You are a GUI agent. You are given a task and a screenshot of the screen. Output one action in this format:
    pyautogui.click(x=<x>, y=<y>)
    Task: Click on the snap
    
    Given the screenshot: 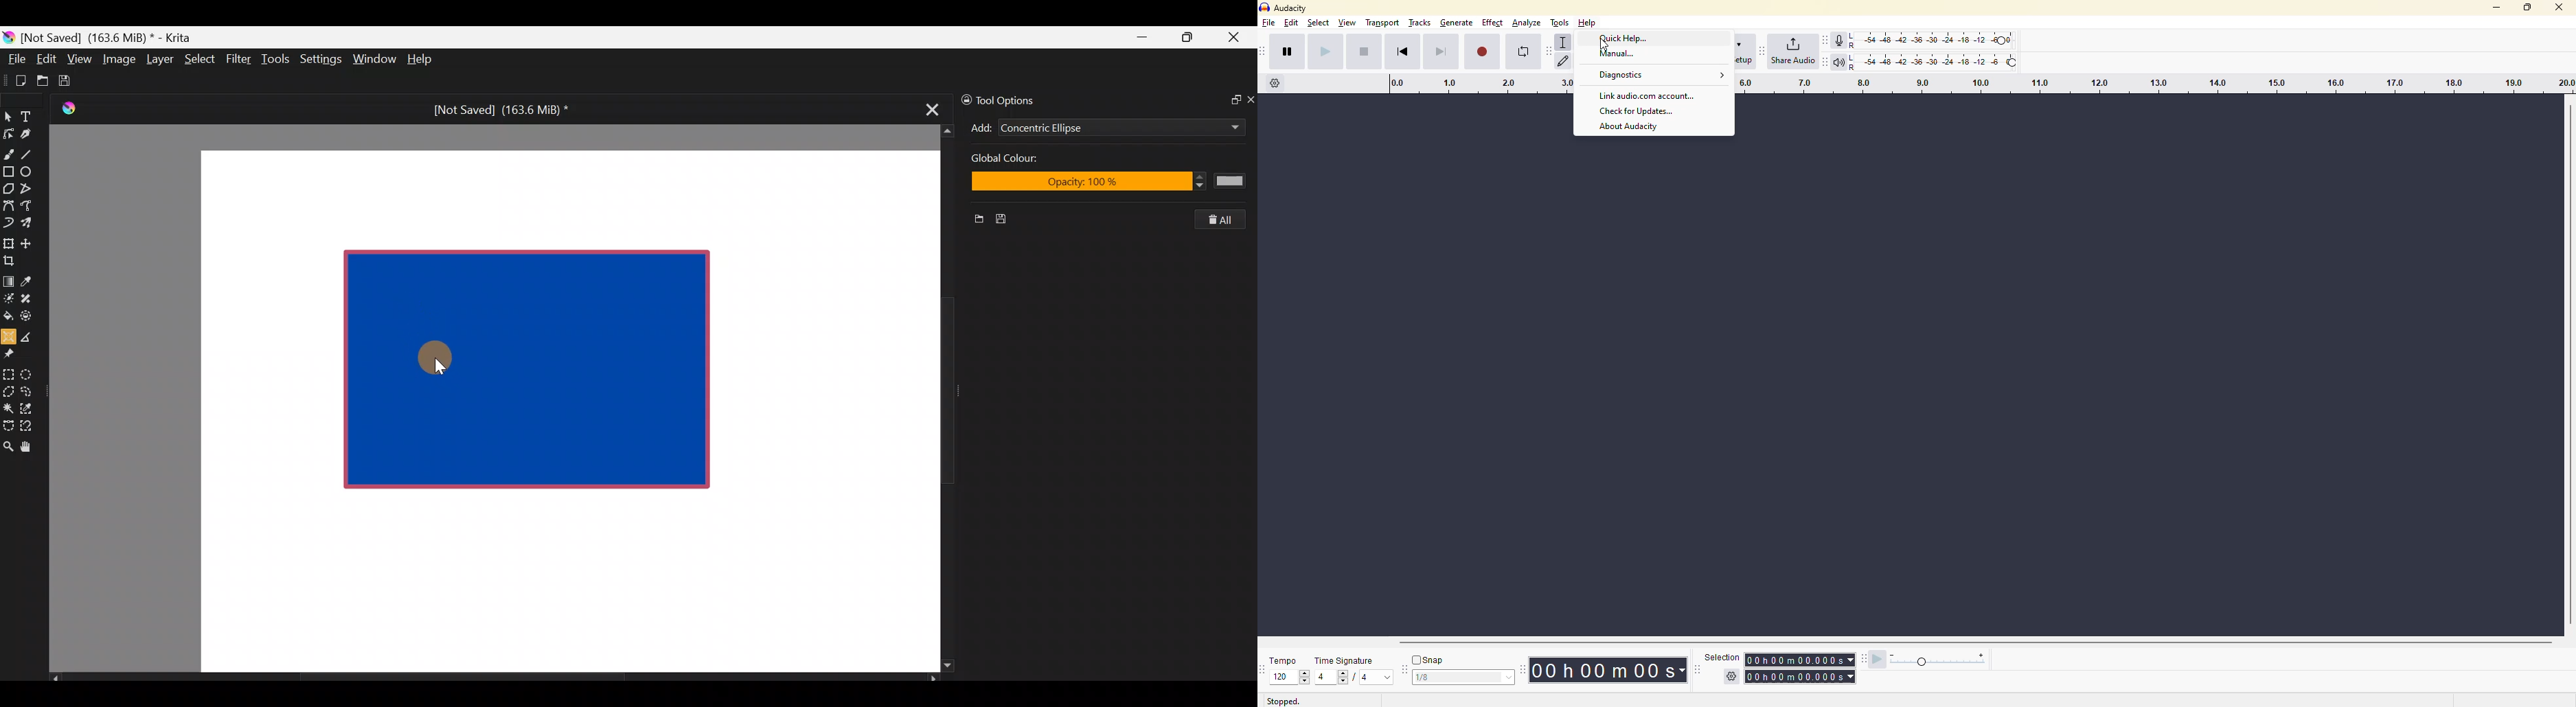 What is the action you would take?
    pyautogui.click(x=1424, y=658)
    